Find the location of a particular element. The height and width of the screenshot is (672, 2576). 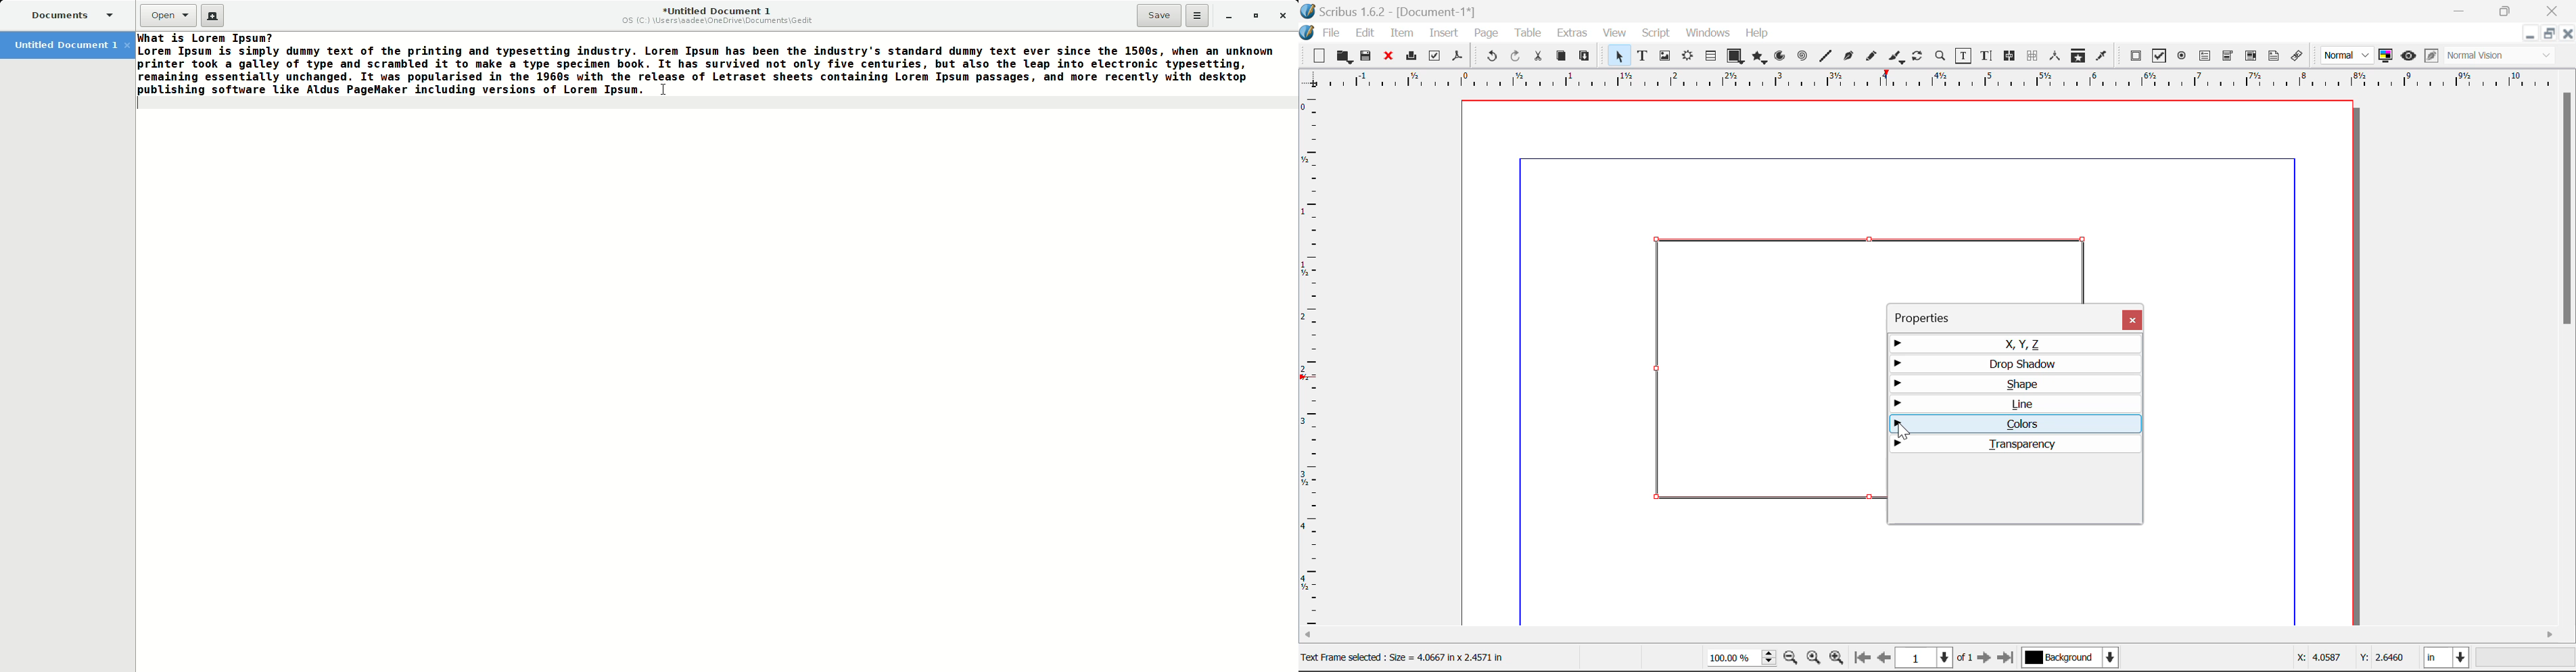

Zoom Out is located at coordinates (1792, 659).